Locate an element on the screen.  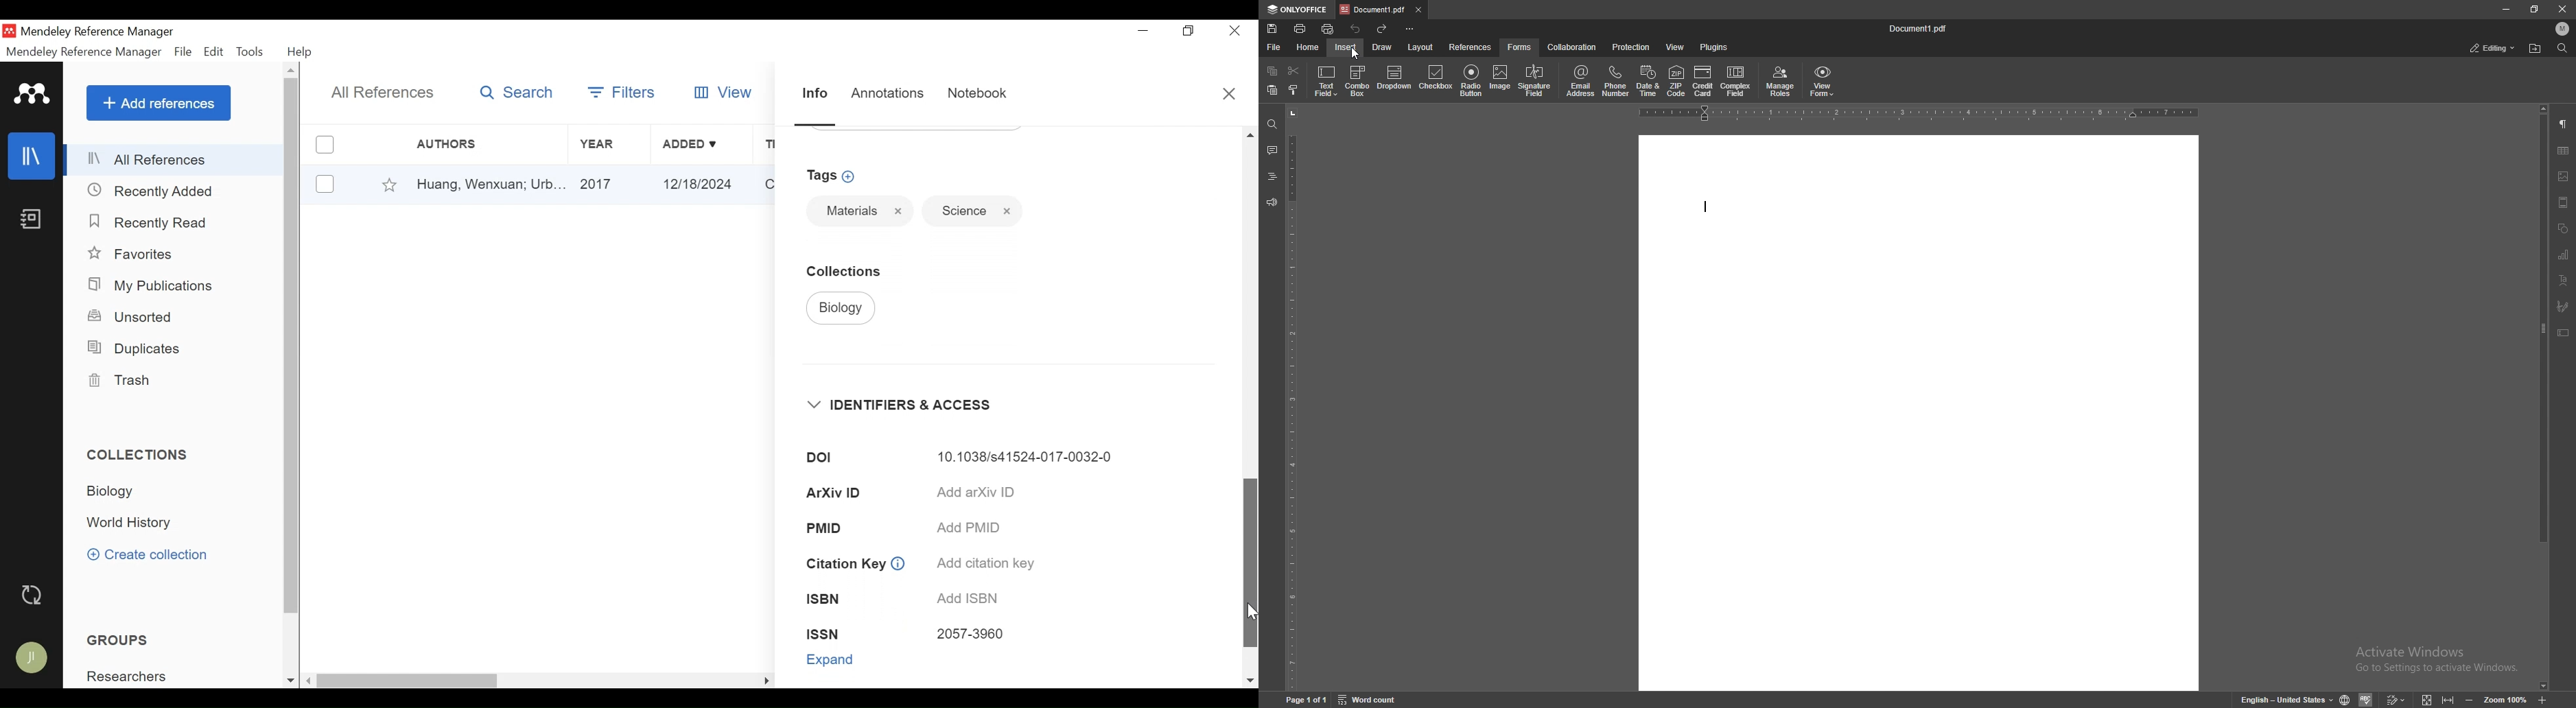
comment is located at coordinates (1272, 150).